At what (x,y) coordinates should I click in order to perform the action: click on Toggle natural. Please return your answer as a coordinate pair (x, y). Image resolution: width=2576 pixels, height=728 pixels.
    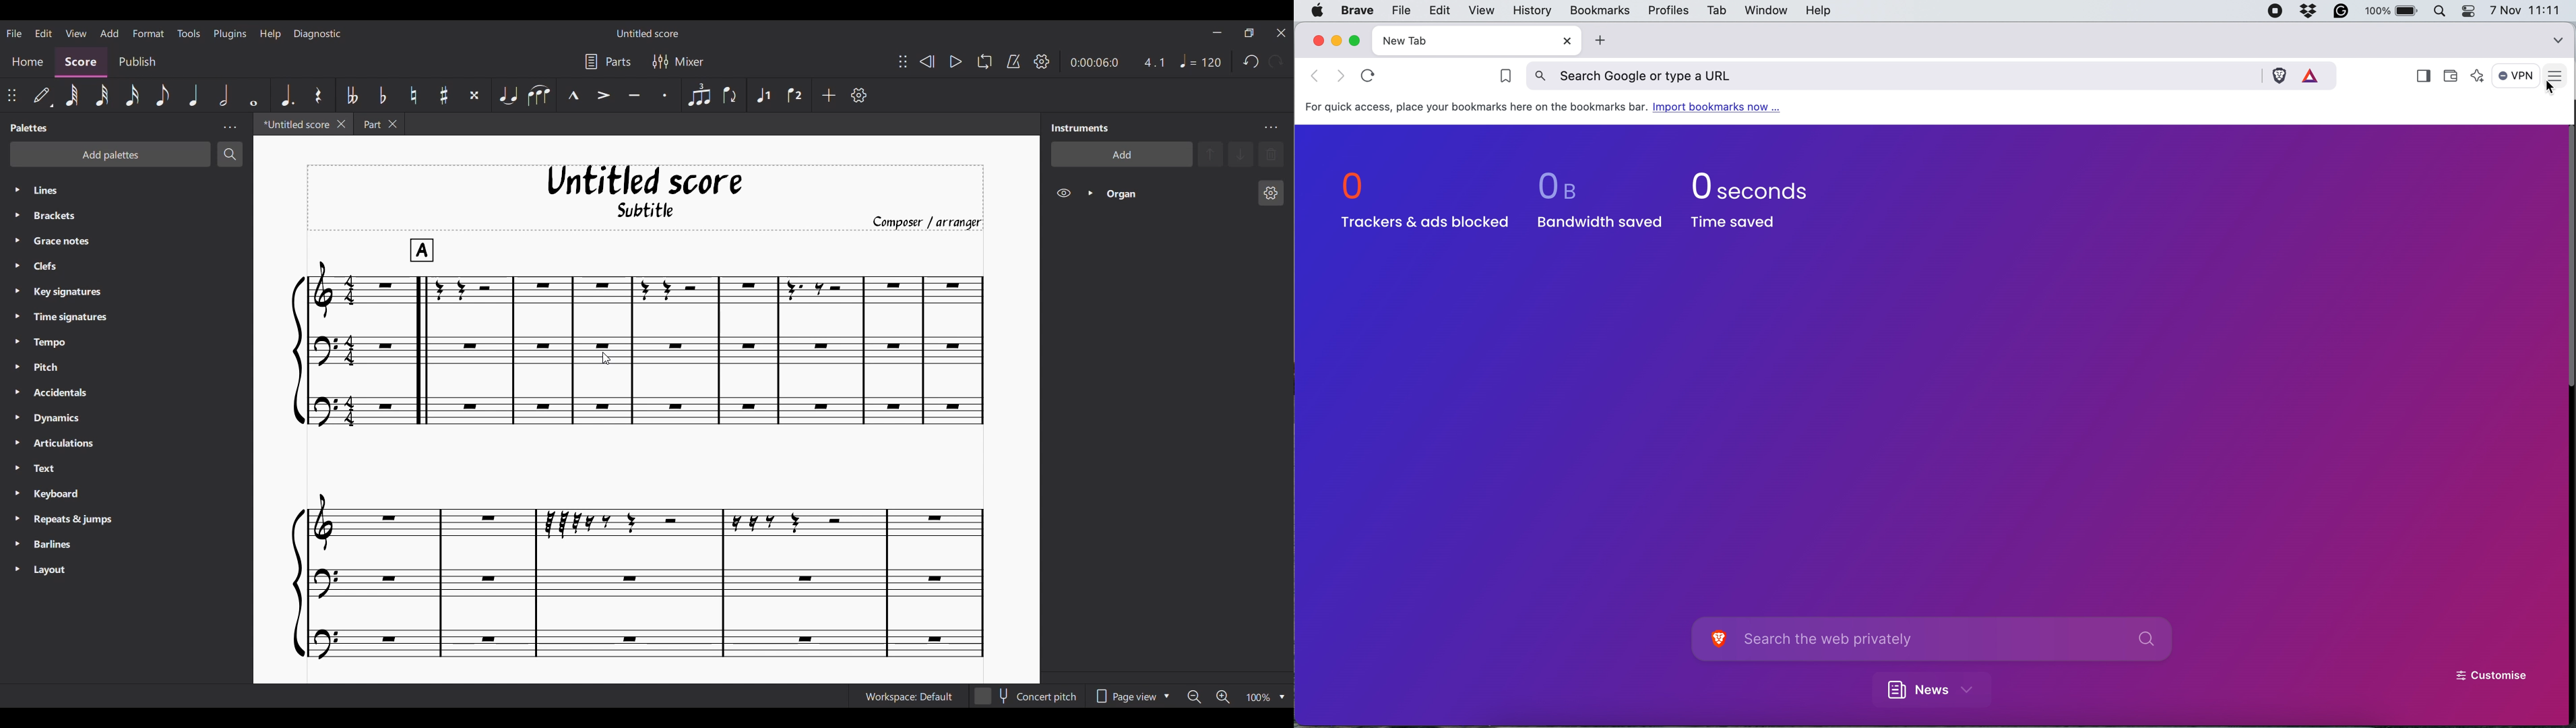
    Looking at the image, I should click on (414, 95).